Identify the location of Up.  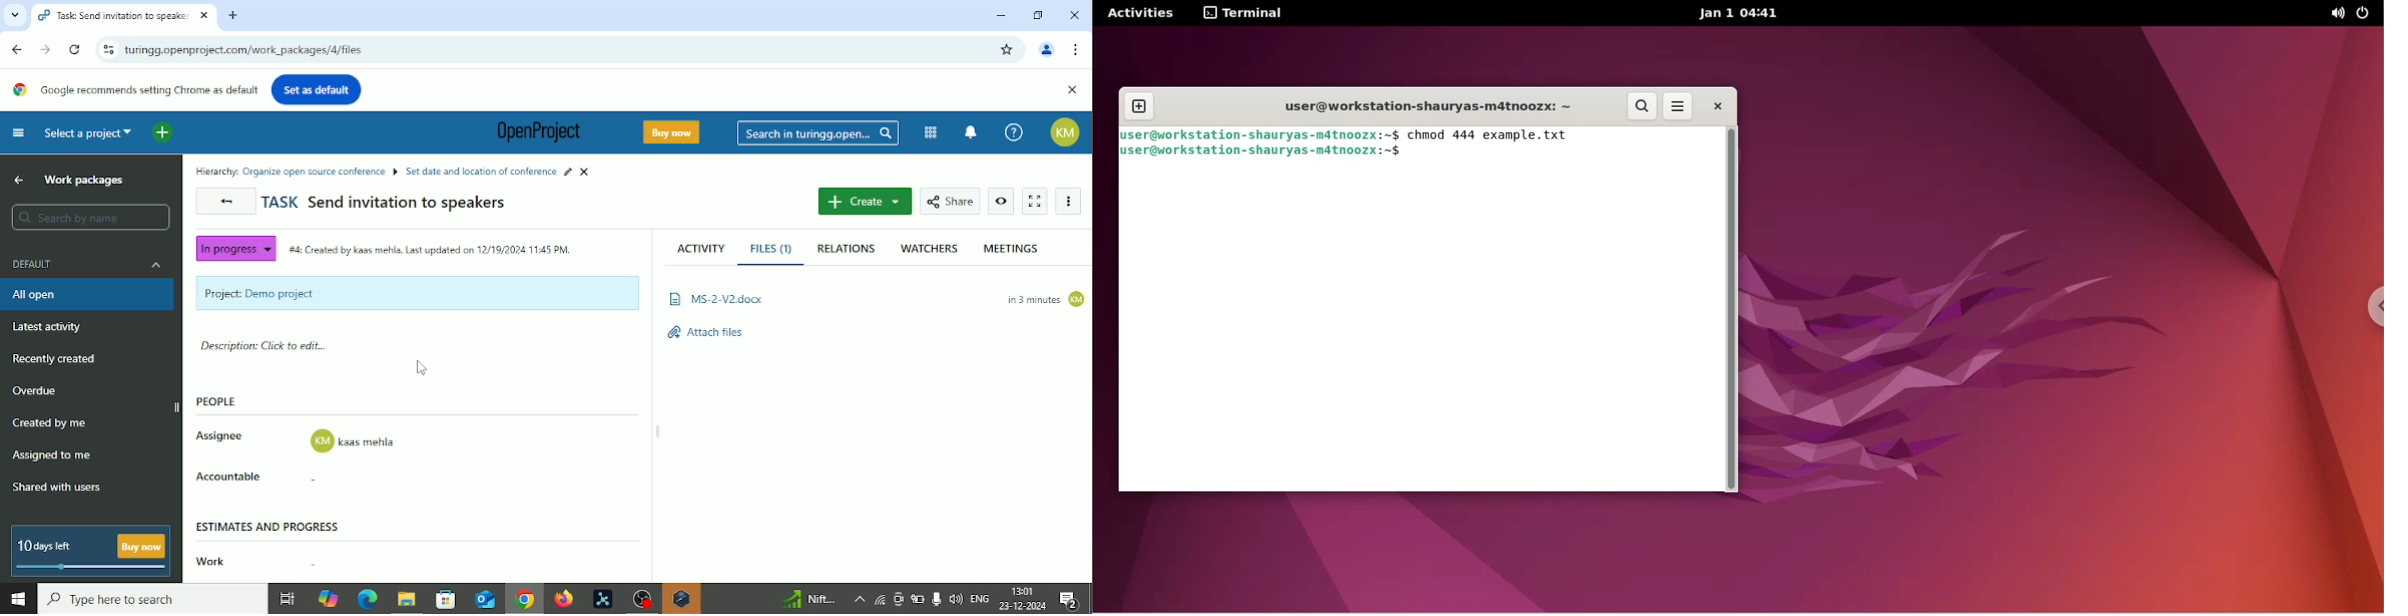
(19, 179).